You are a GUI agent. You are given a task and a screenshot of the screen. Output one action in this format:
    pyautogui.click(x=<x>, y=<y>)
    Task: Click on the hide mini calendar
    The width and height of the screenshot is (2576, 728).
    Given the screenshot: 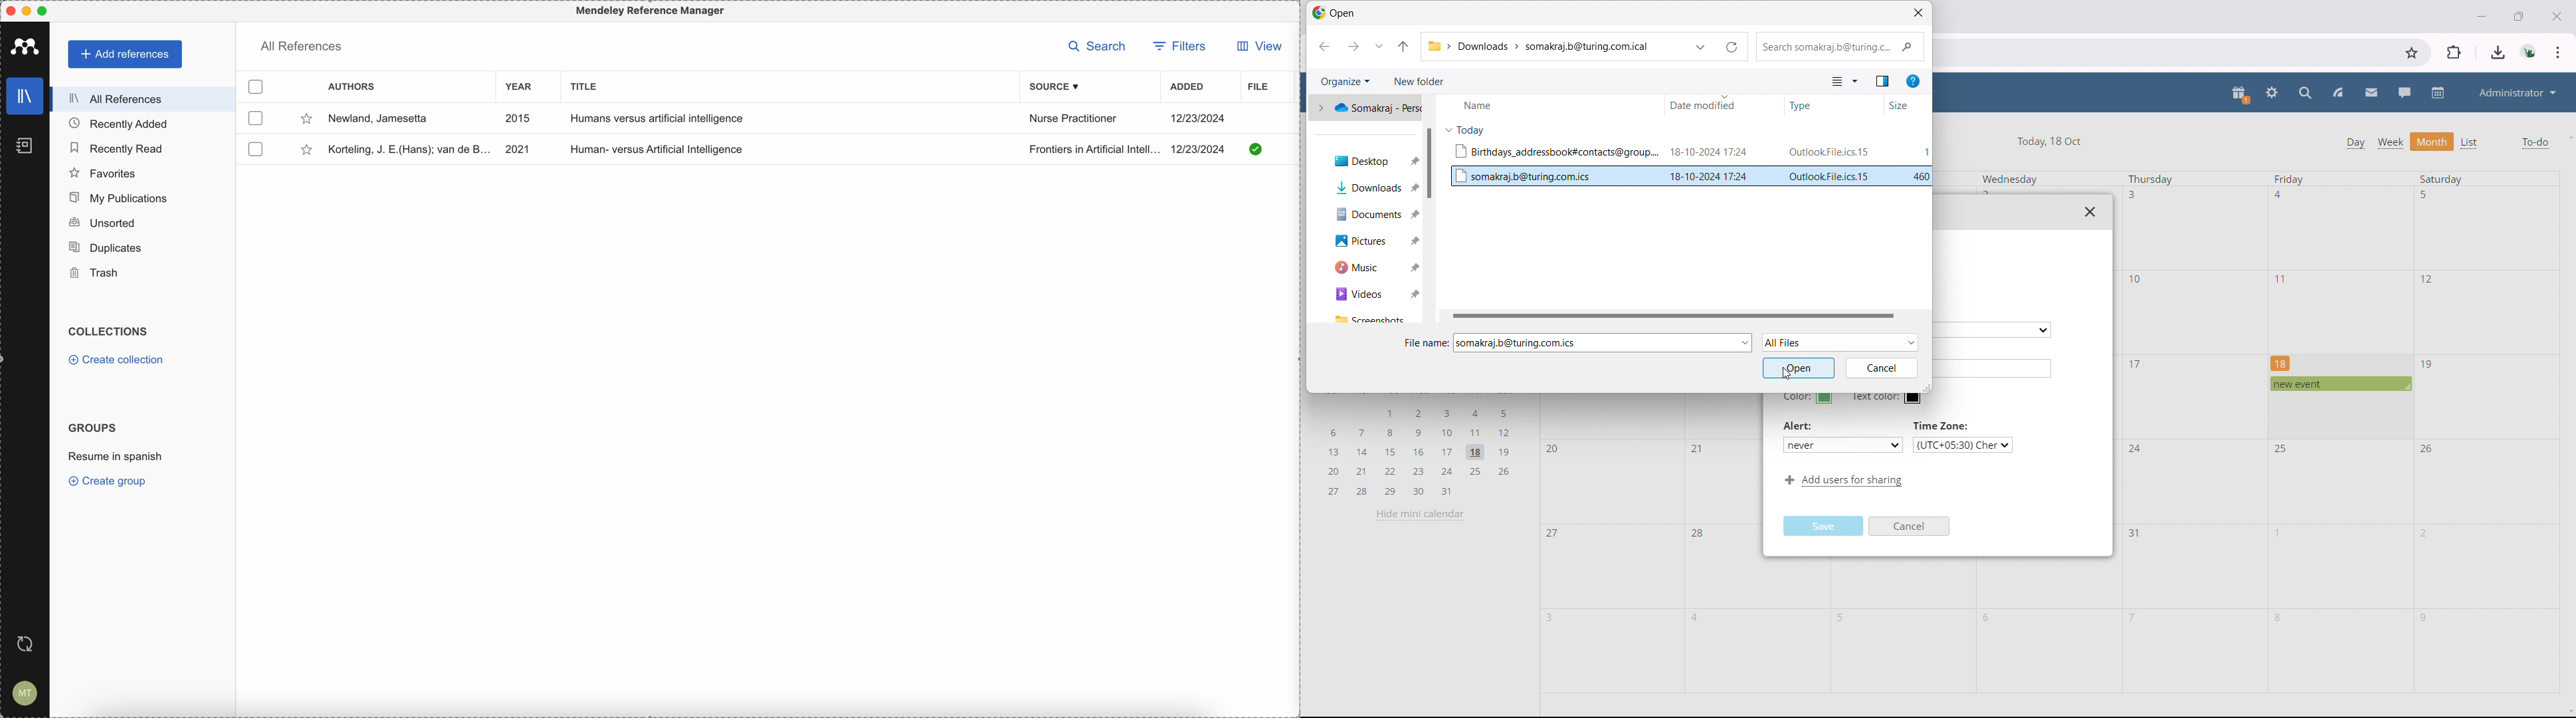 What is the action you would take?
    pyautogui.click(x=1420, y=514)
    